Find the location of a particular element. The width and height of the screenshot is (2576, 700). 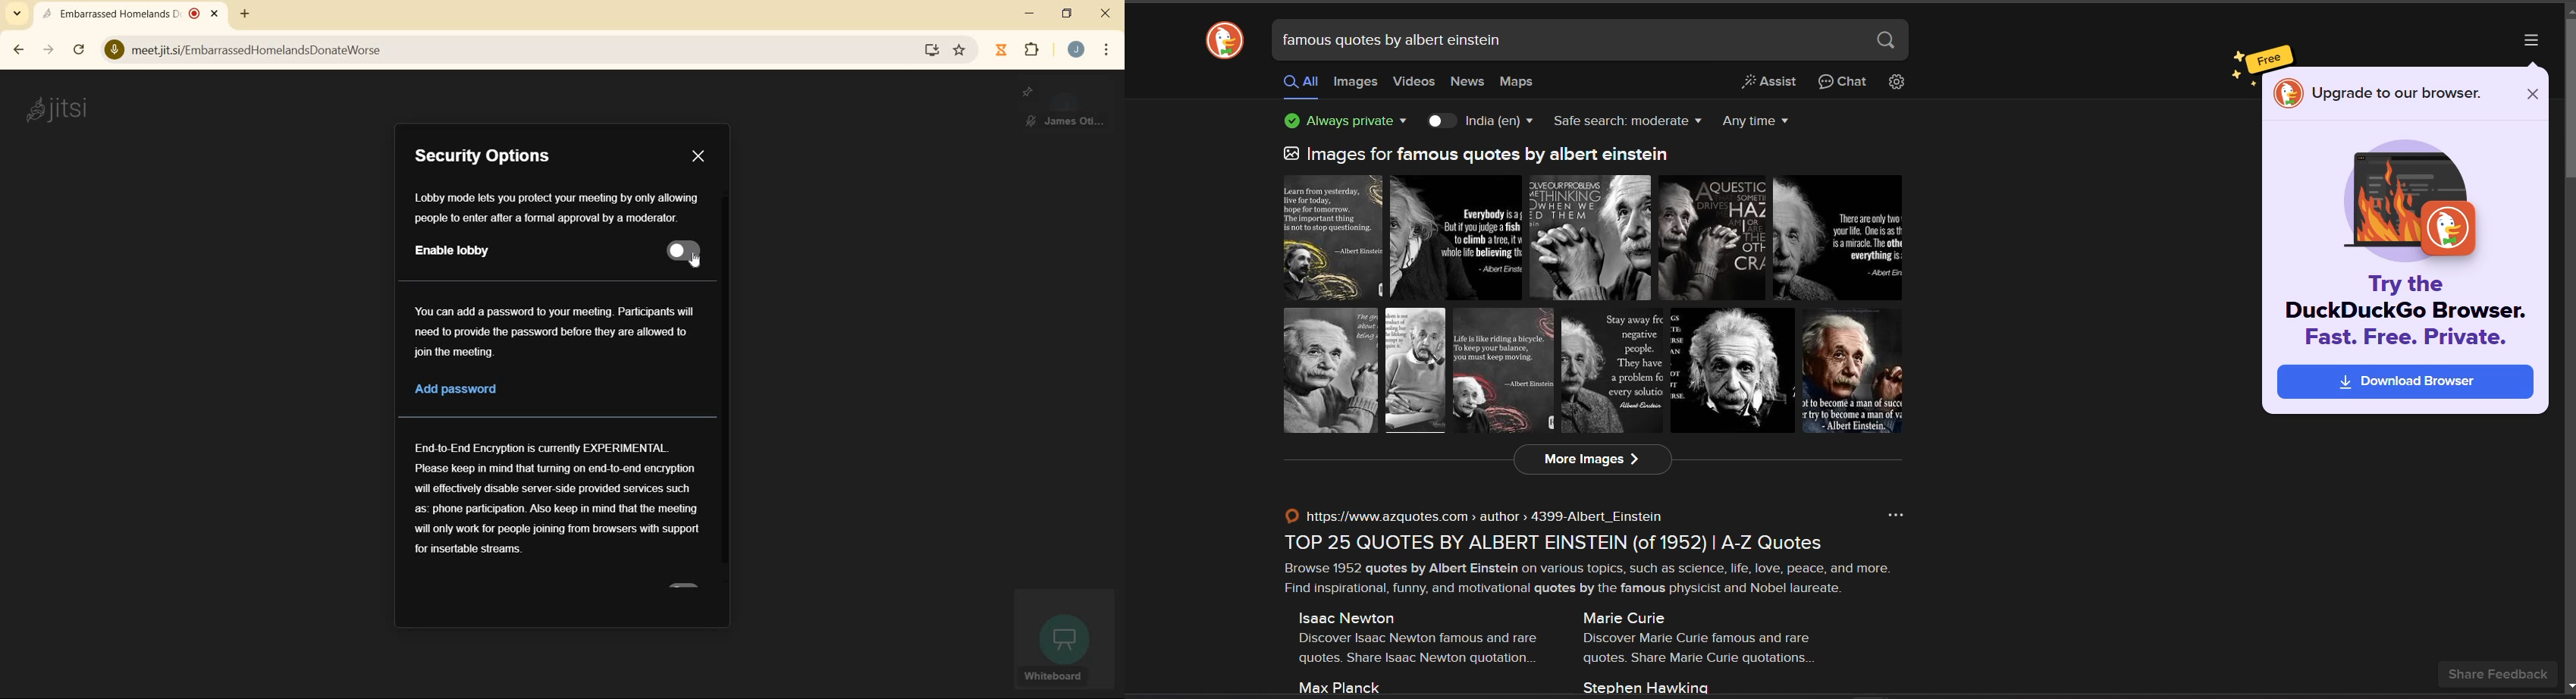

security options is located at coordinates (500, 157).